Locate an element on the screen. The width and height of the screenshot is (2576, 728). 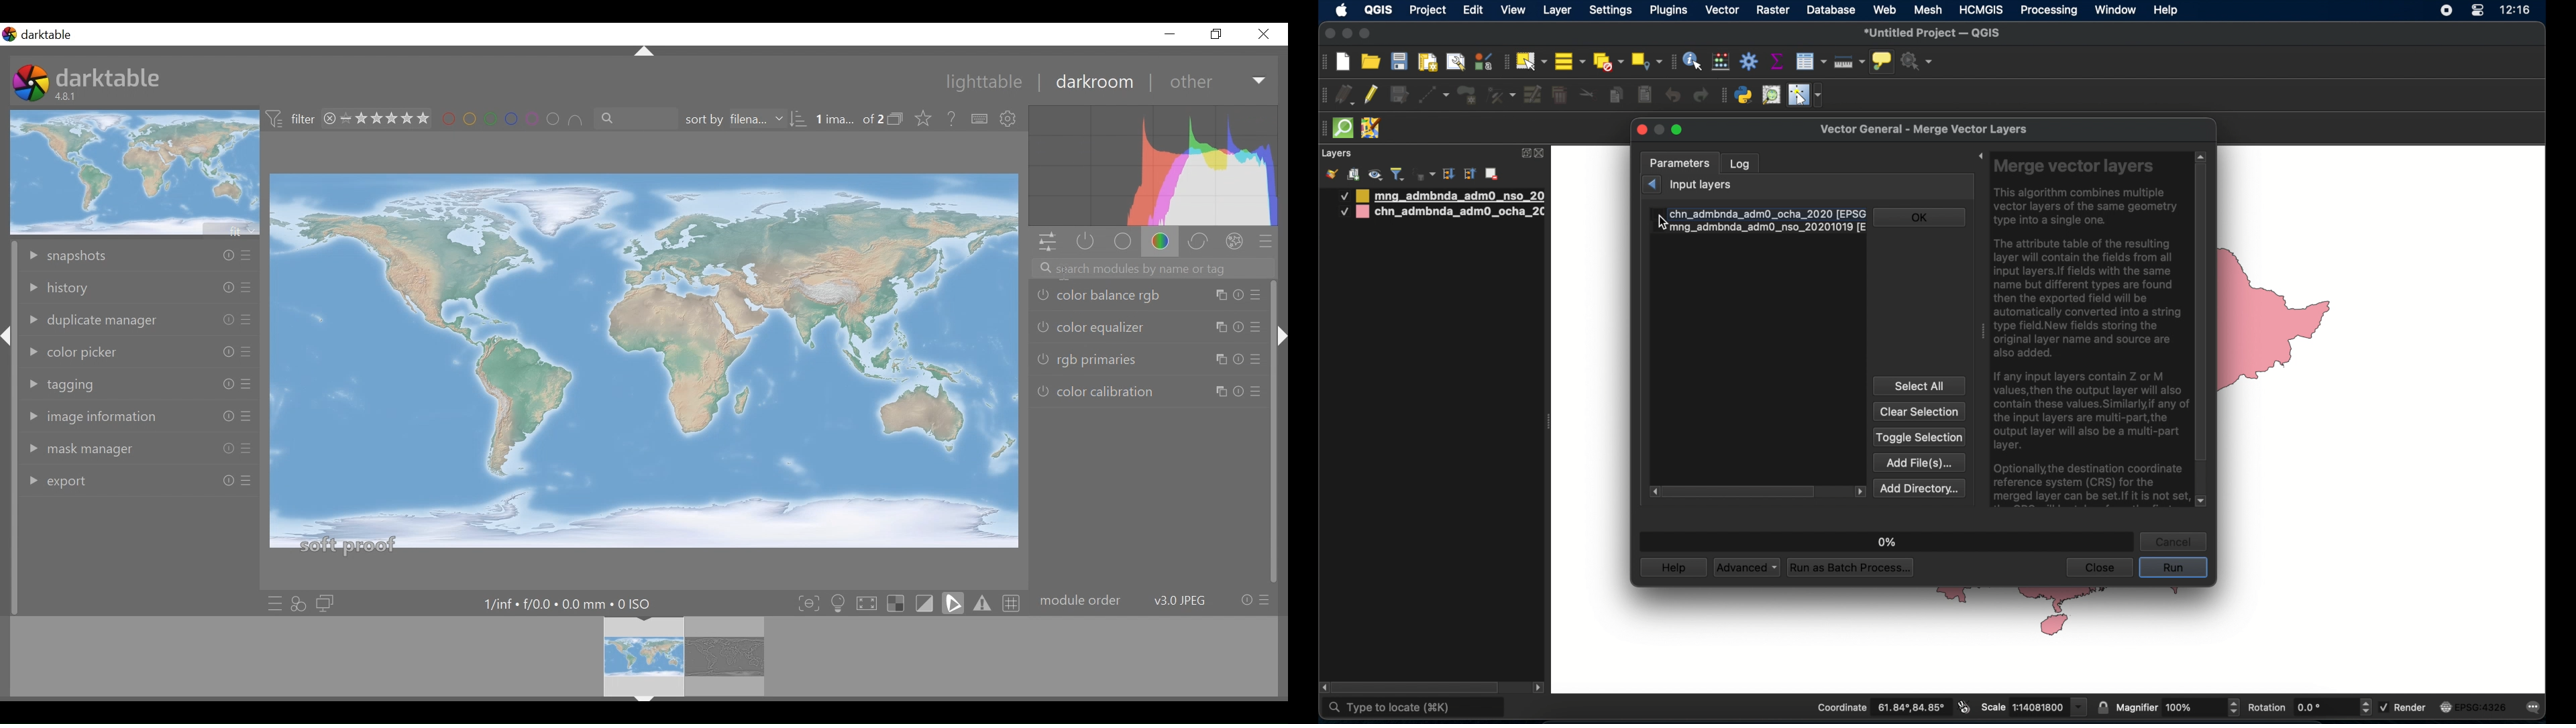
modify attributes is located at coordinates (1534, 95).